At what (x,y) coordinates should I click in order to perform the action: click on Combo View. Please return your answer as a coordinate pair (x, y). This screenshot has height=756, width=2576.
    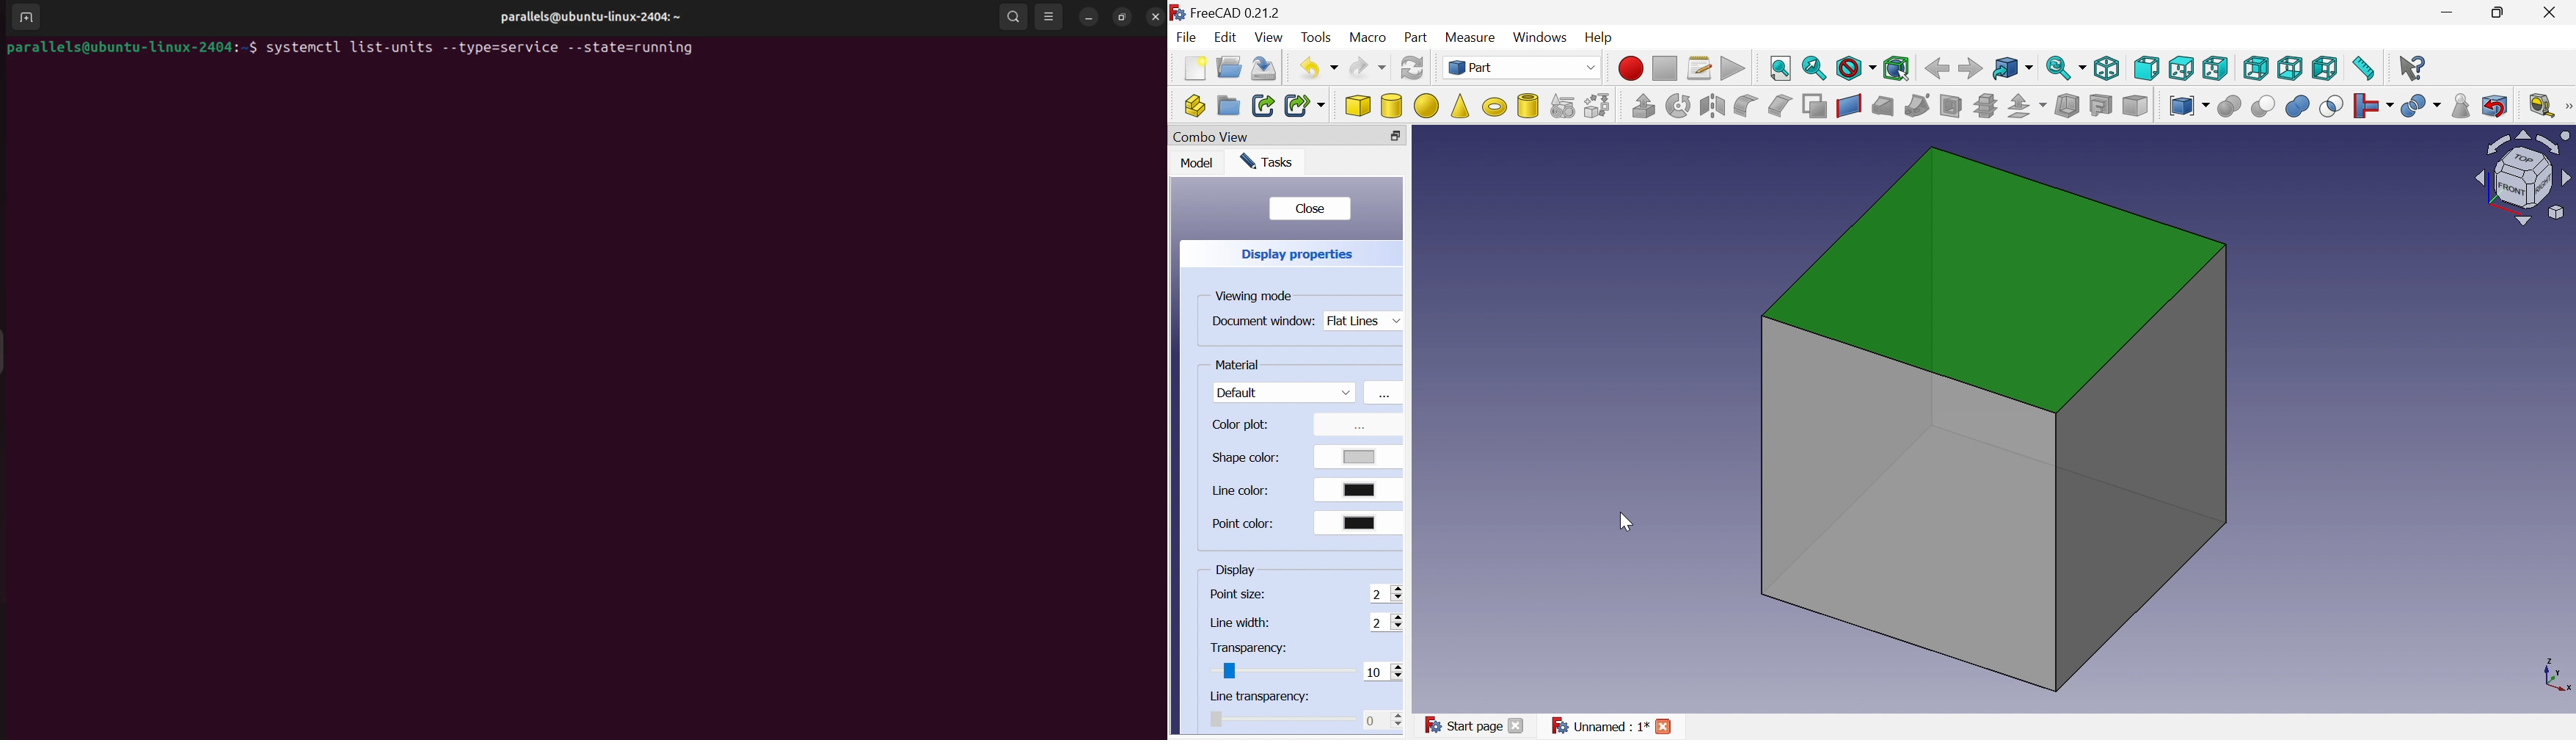
    Looking at the image, I should click on (1211, 137).